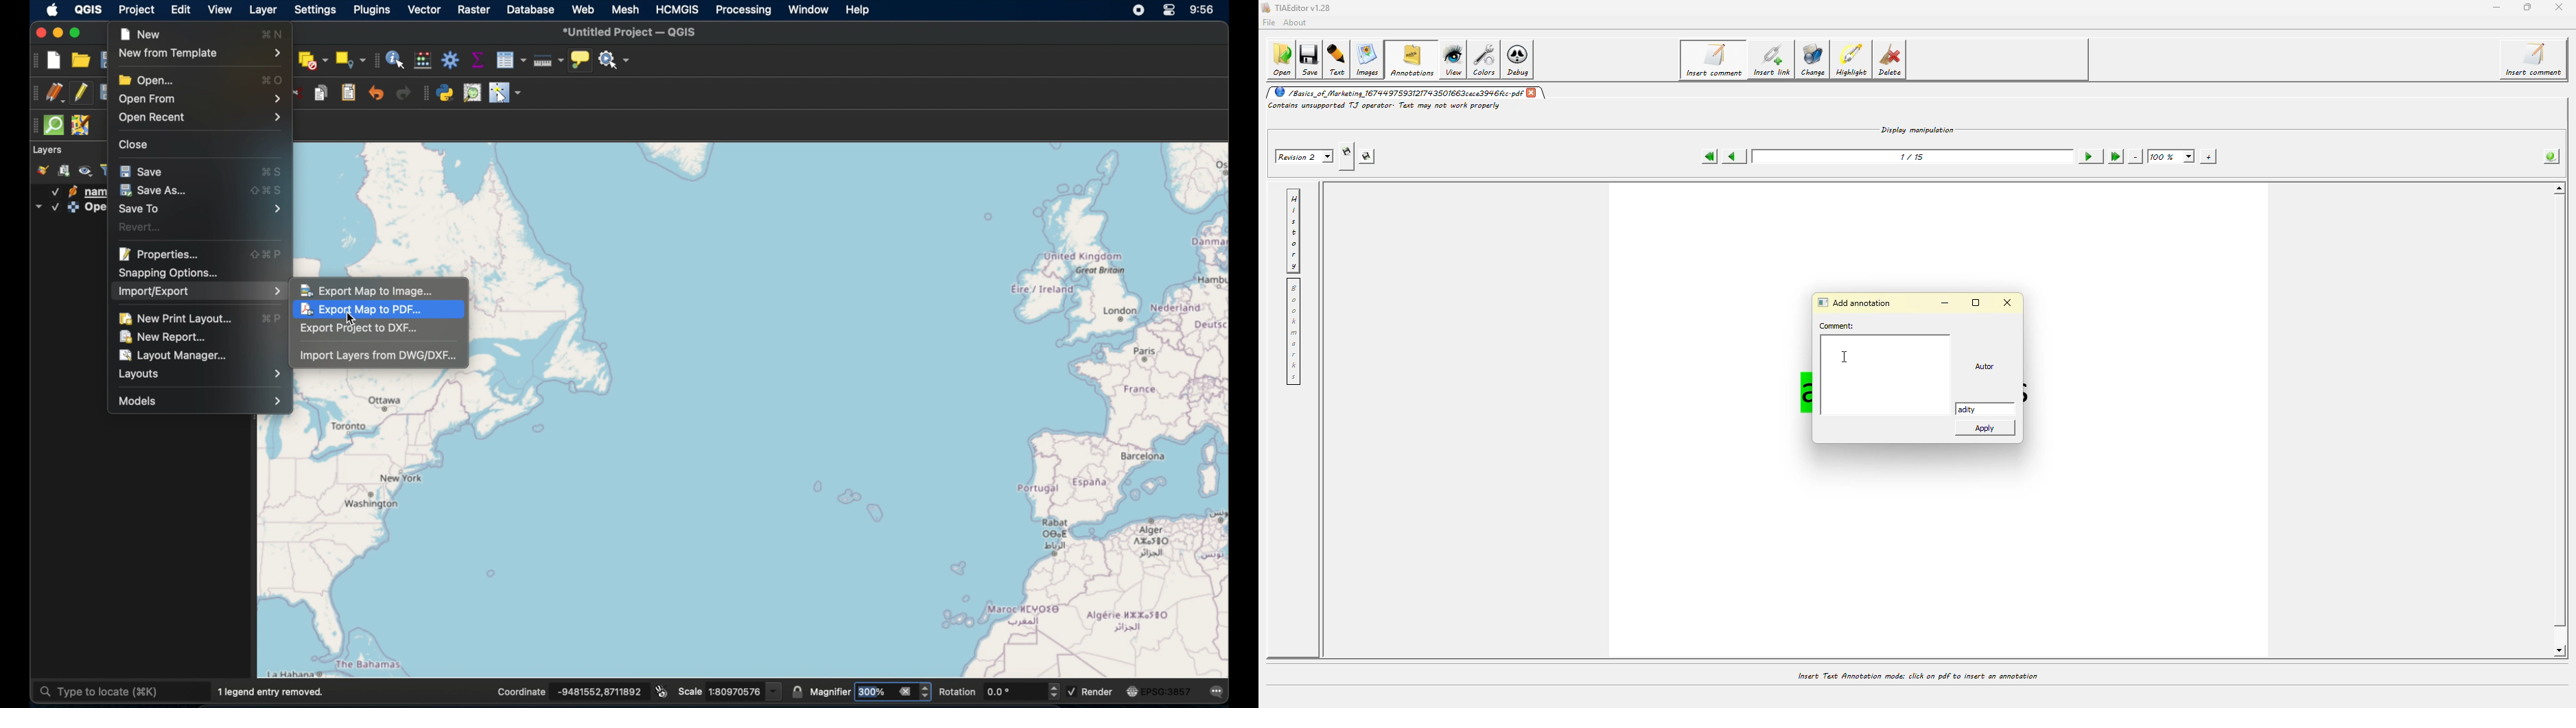 Image resolution: width=2576 pixels, height=728 pixels. What do you see at coordinates (142, 170) in the screenshot?
I see `save` at bounding box center [142, 170].